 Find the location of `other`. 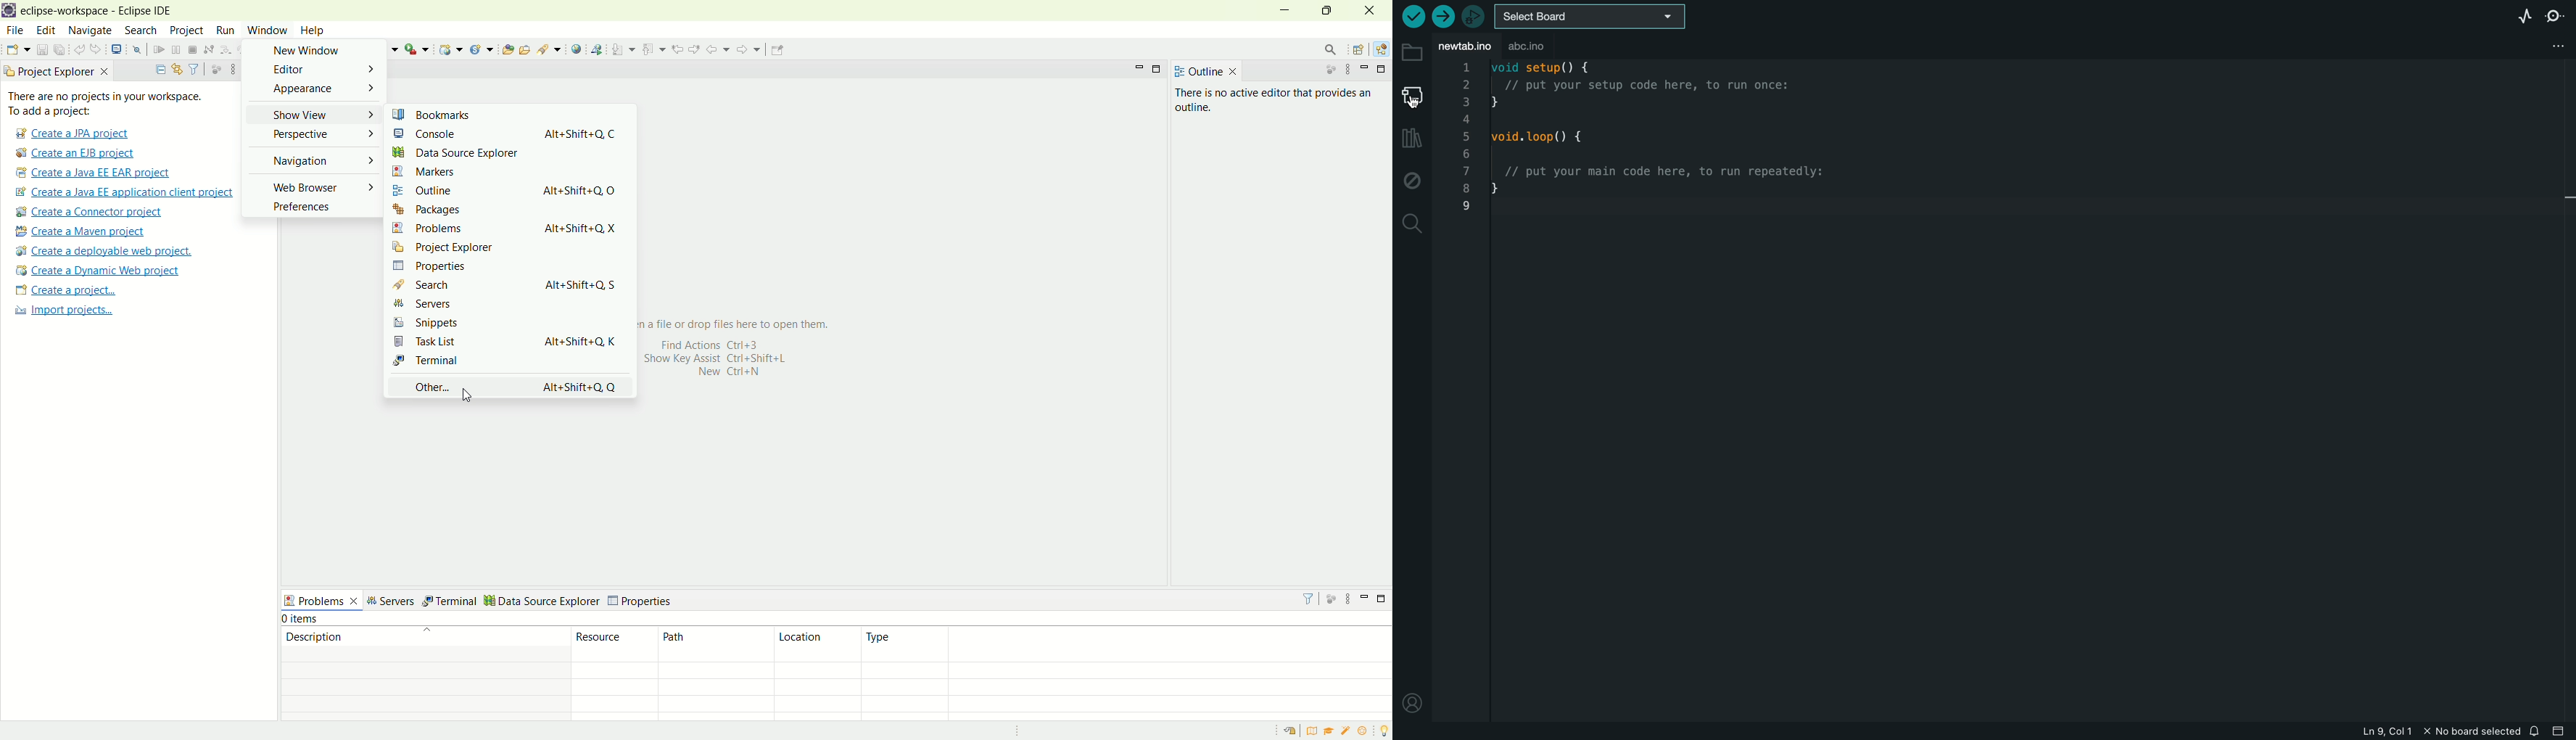

other is located at coordinates (456, 386).